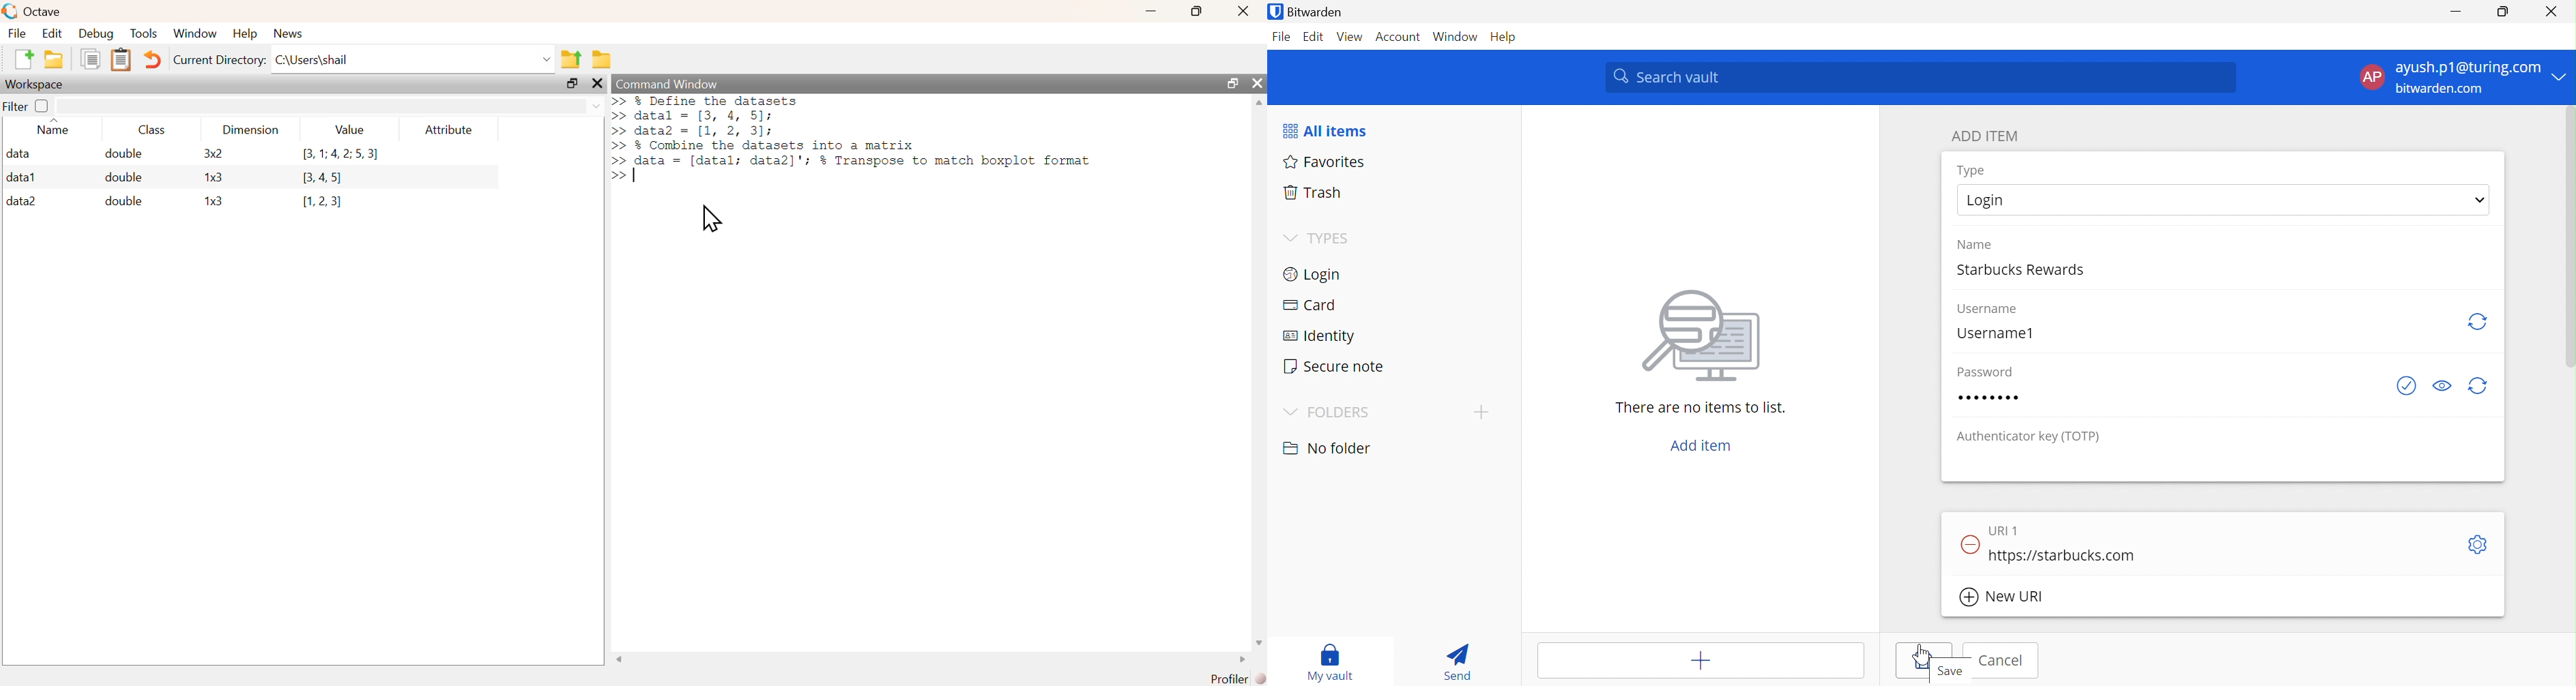 The height and width of the screenshot is (700, 2576). I want to click on data, so click(20, 153).